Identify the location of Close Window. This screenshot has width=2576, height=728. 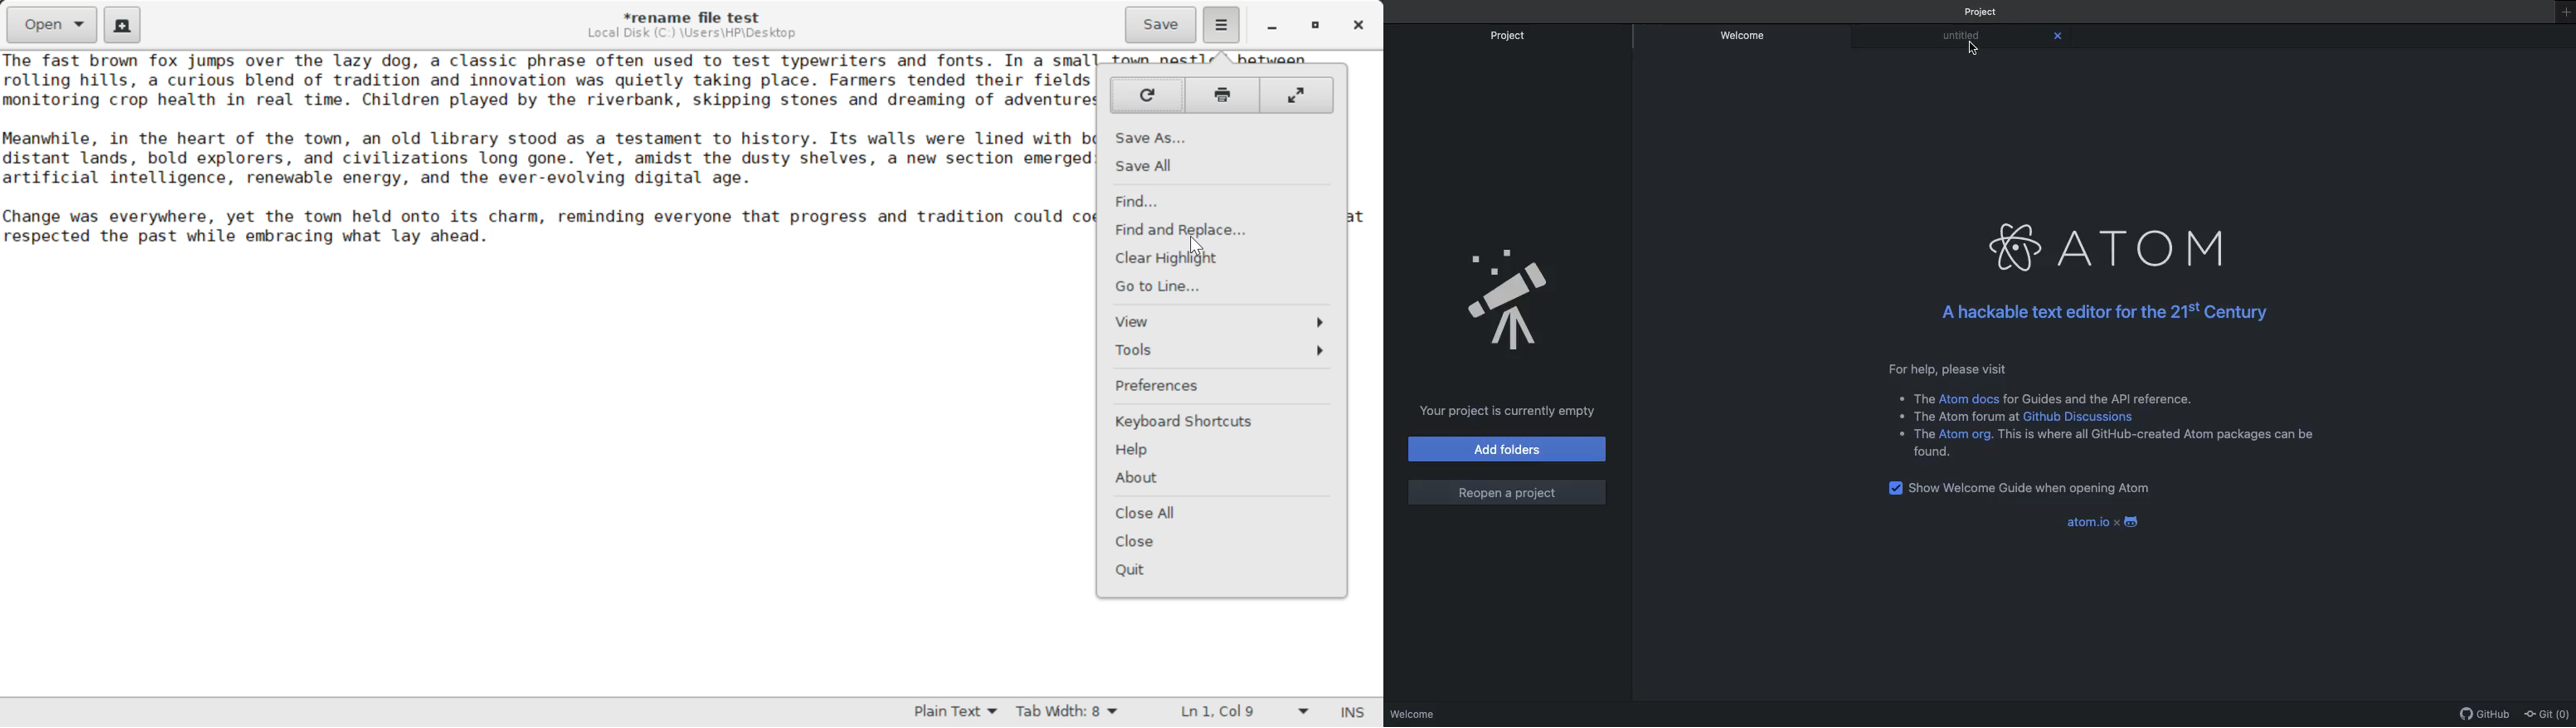
(1356, 25).